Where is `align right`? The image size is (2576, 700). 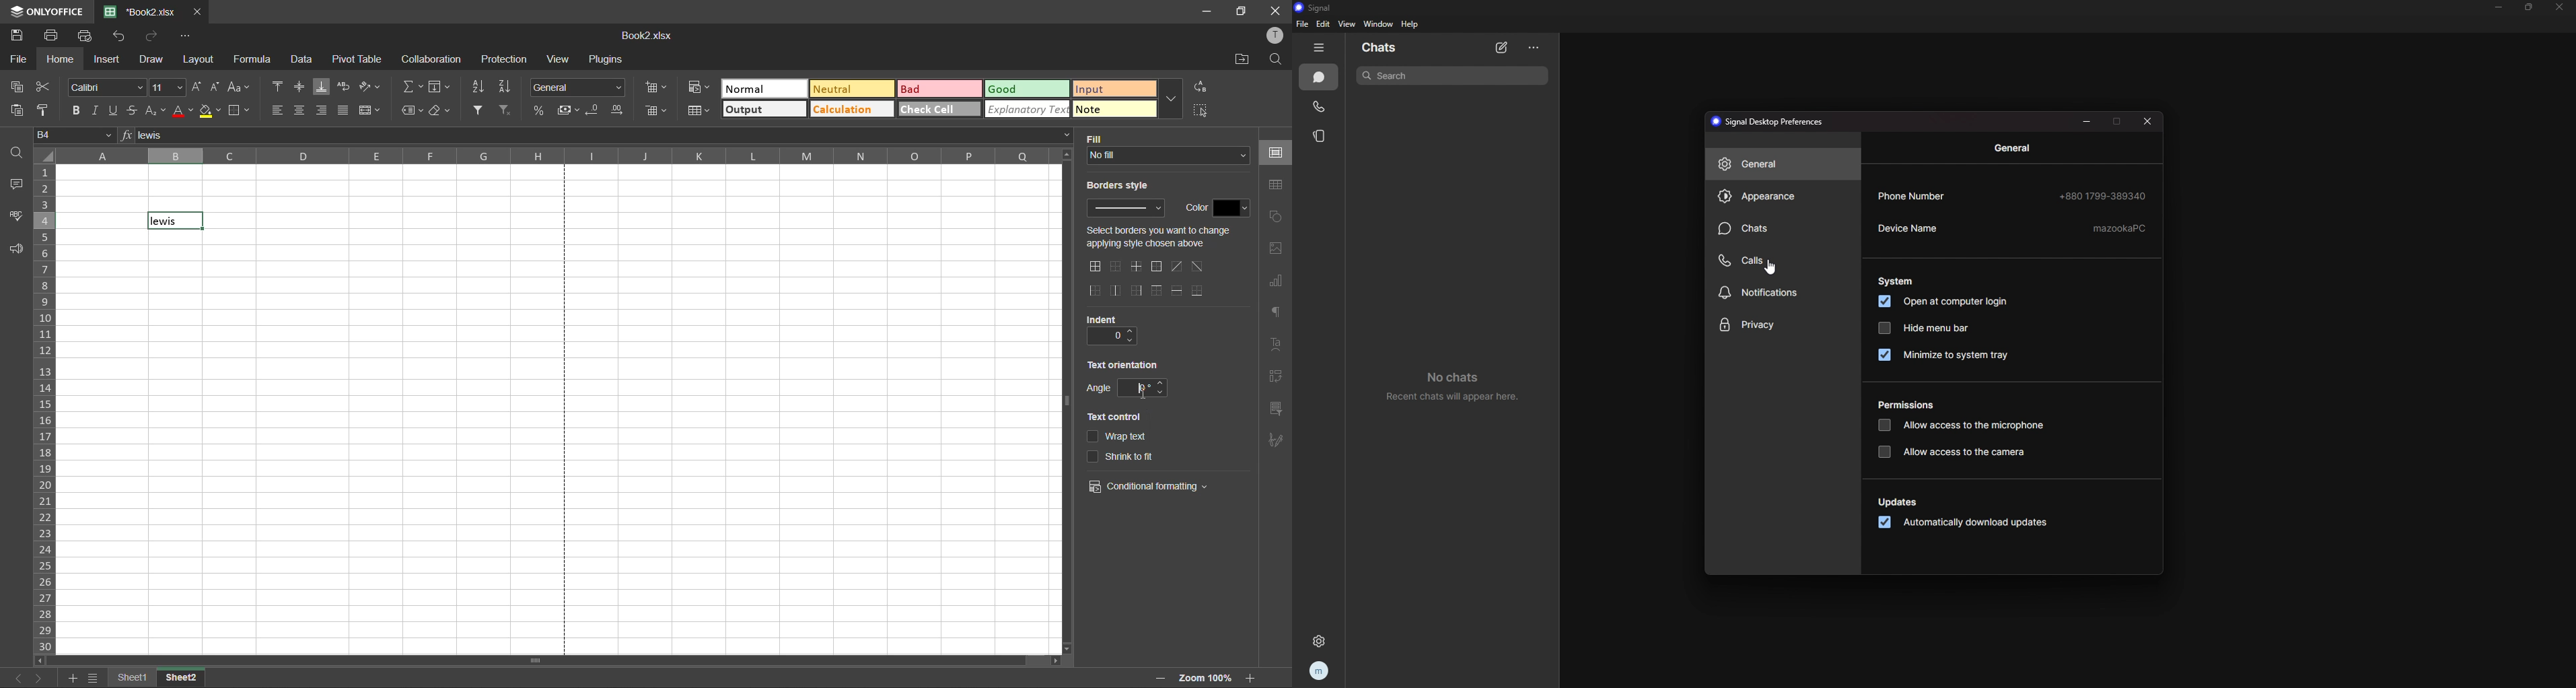
align right is located at coordinates (320, 110).